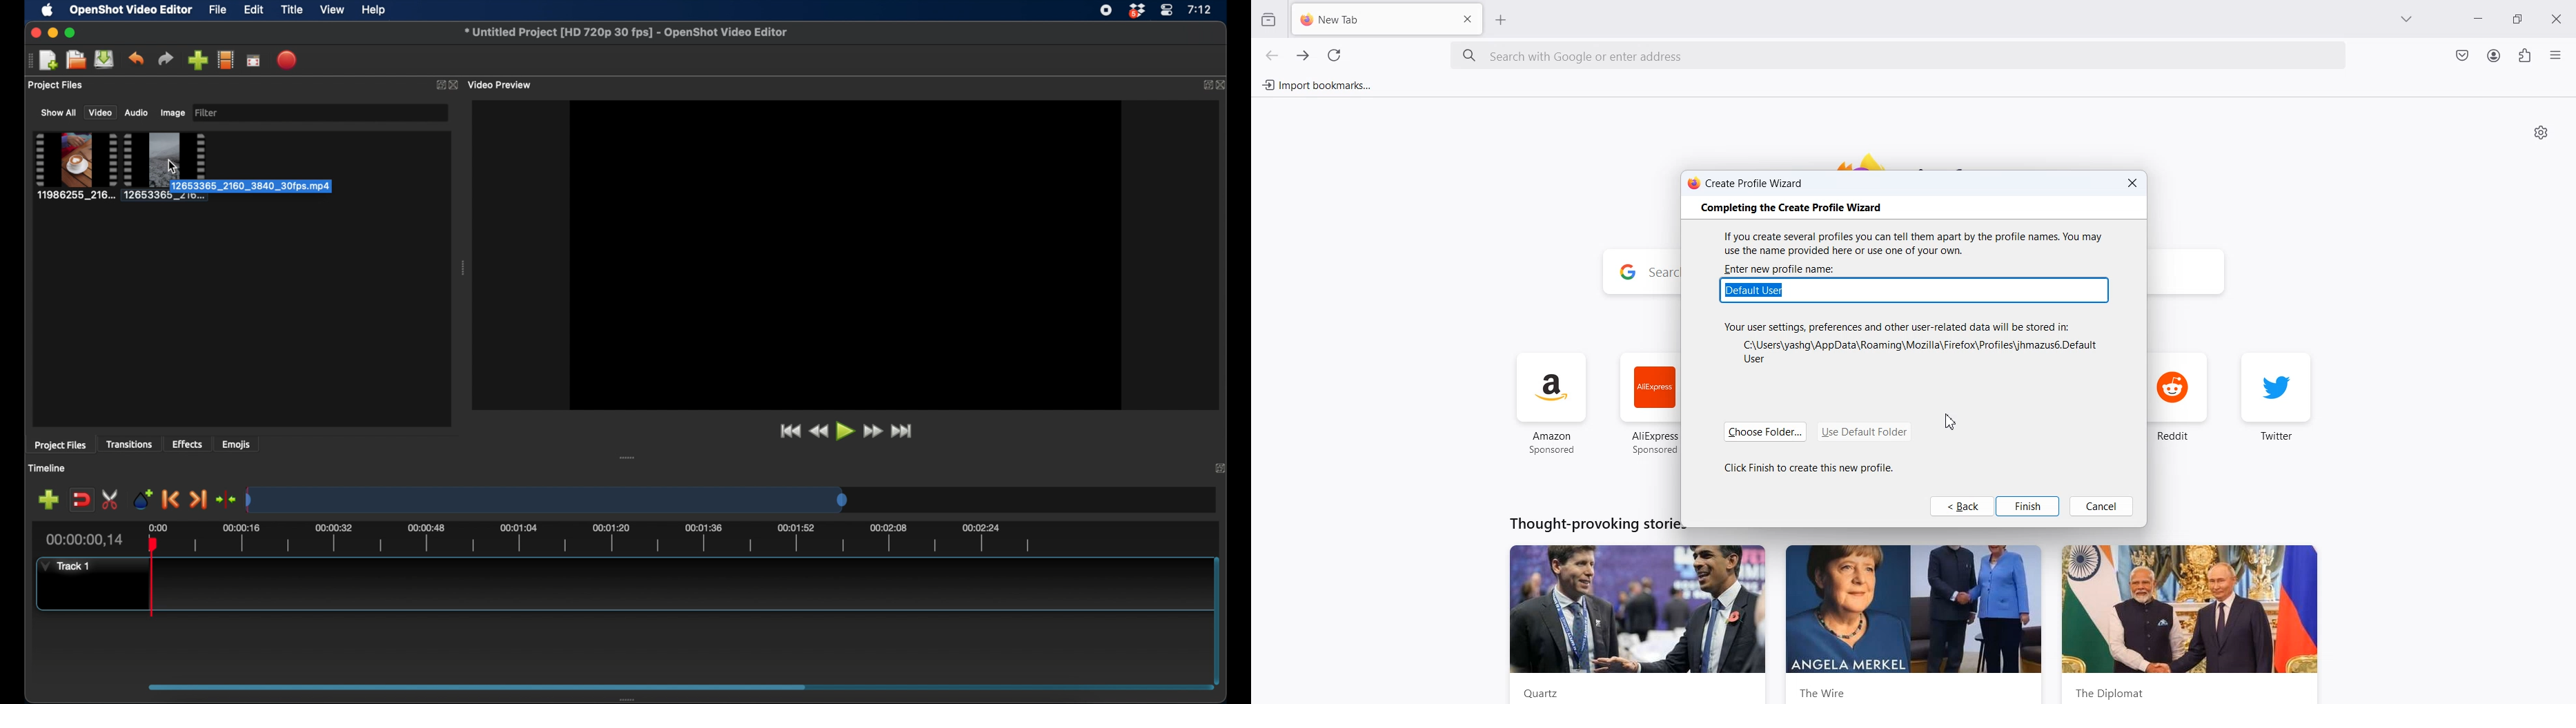 The height and width of the screenshot is (728, 2576). Describe the element at coordinates (1366, 20) in the screenshot. I see `New Tab` at that location.